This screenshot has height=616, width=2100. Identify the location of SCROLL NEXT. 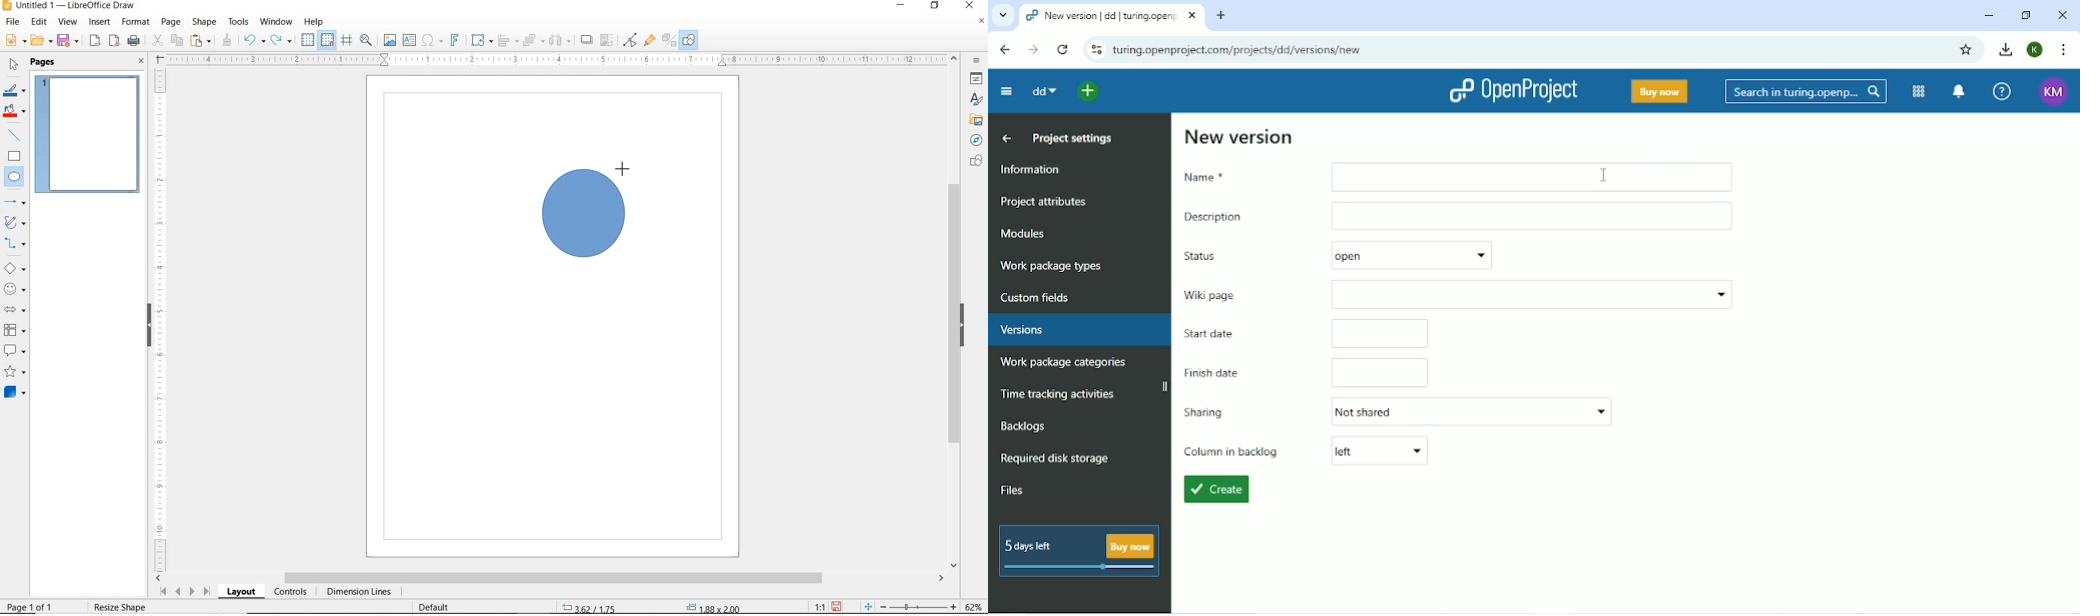
(183, 591).